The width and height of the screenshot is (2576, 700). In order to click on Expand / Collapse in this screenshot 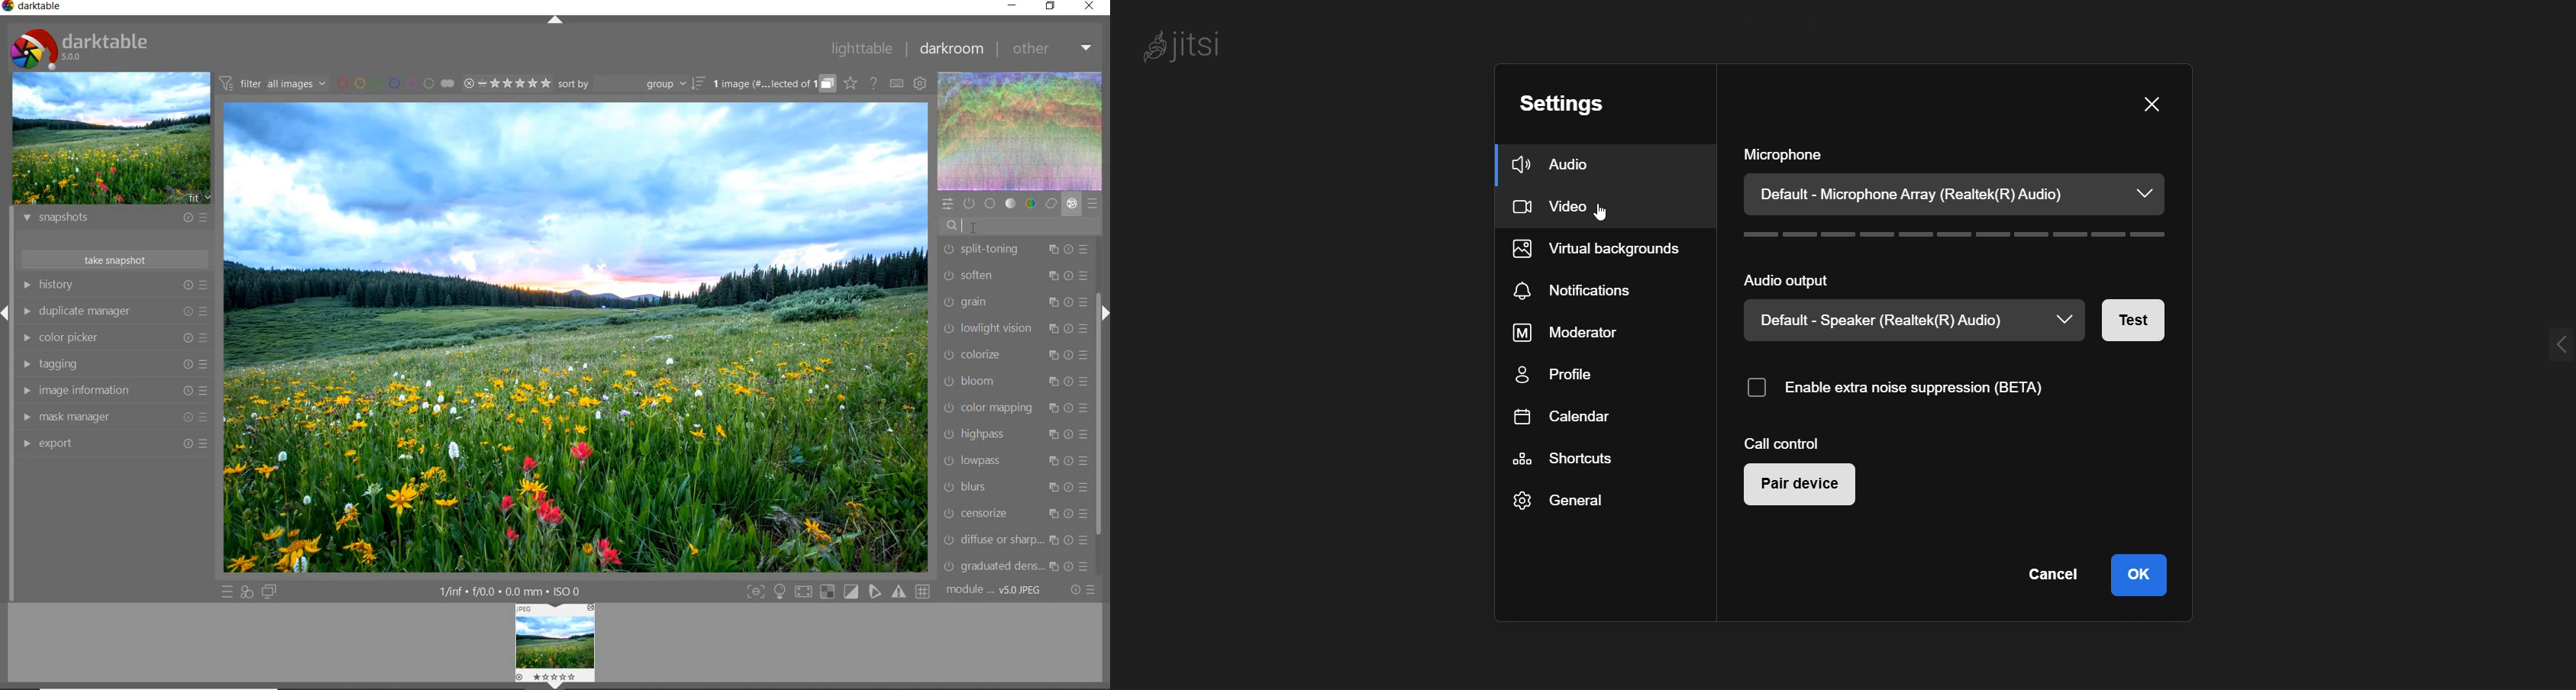, I will do `click(7, 312)`.